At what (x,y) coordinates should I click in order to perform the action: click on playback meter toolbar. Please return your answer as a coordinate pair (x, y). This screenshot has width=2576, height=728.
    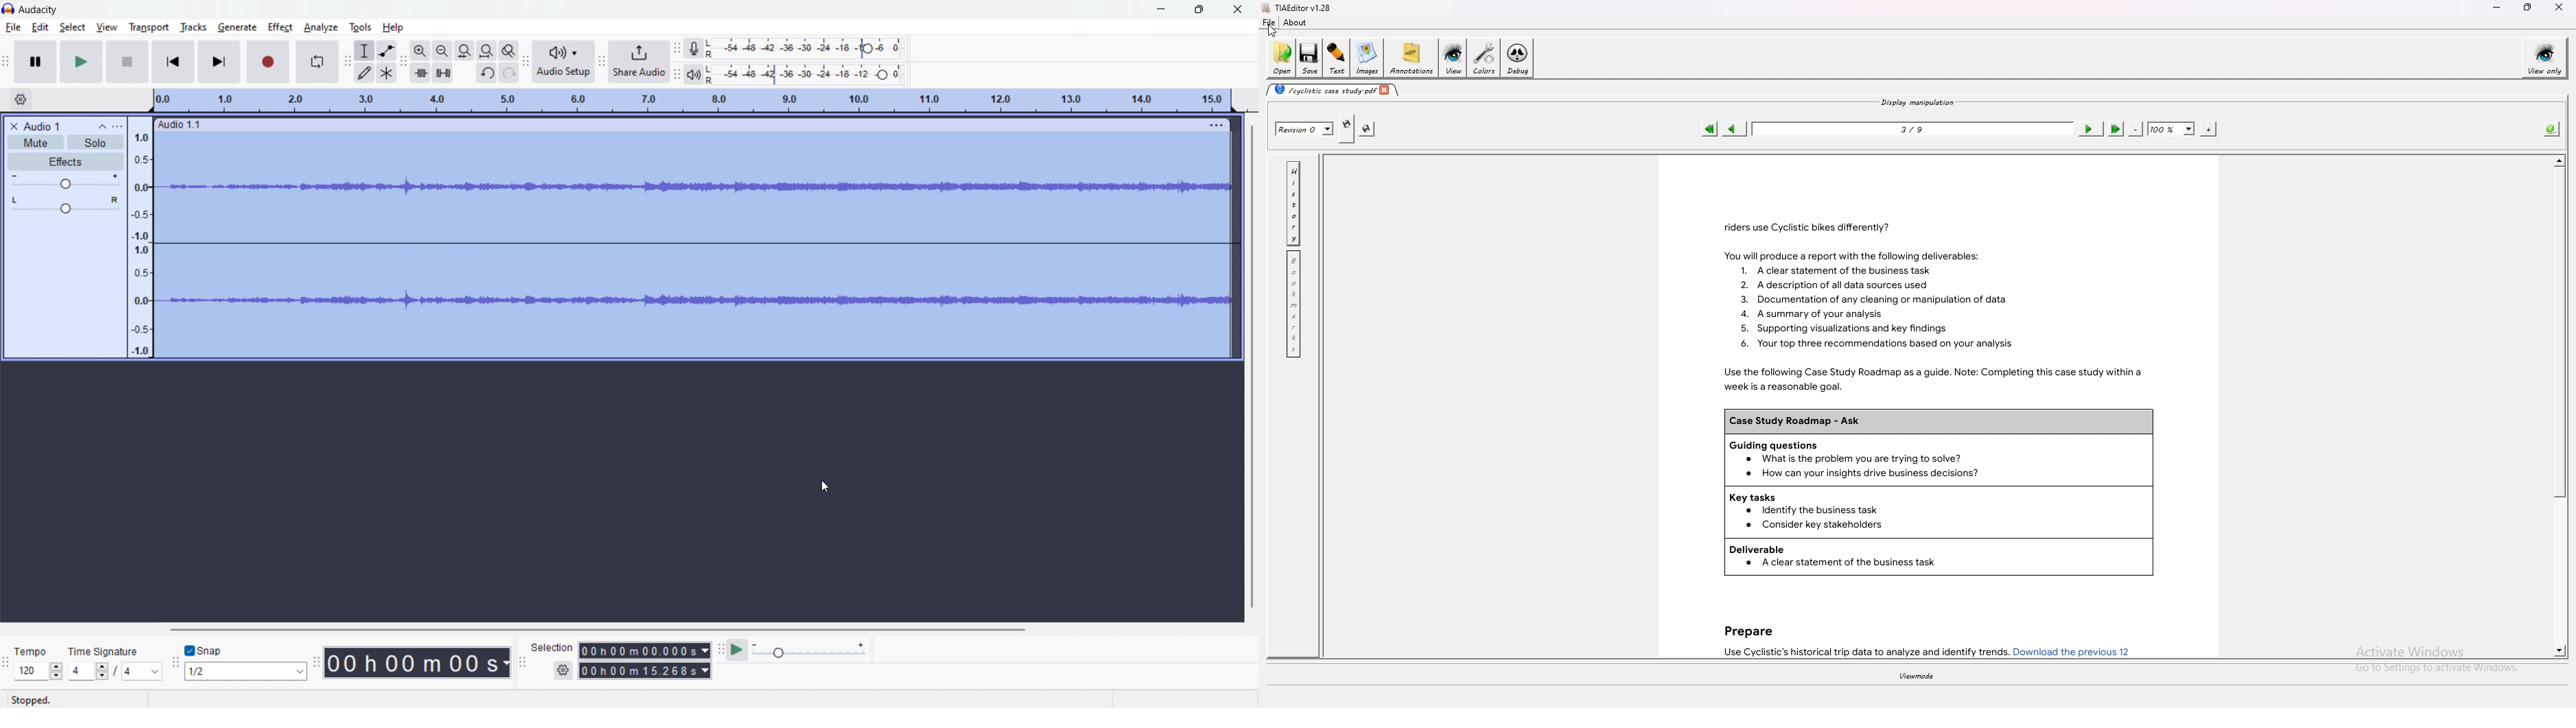
    Looking at the image, I should click on (677, 75).